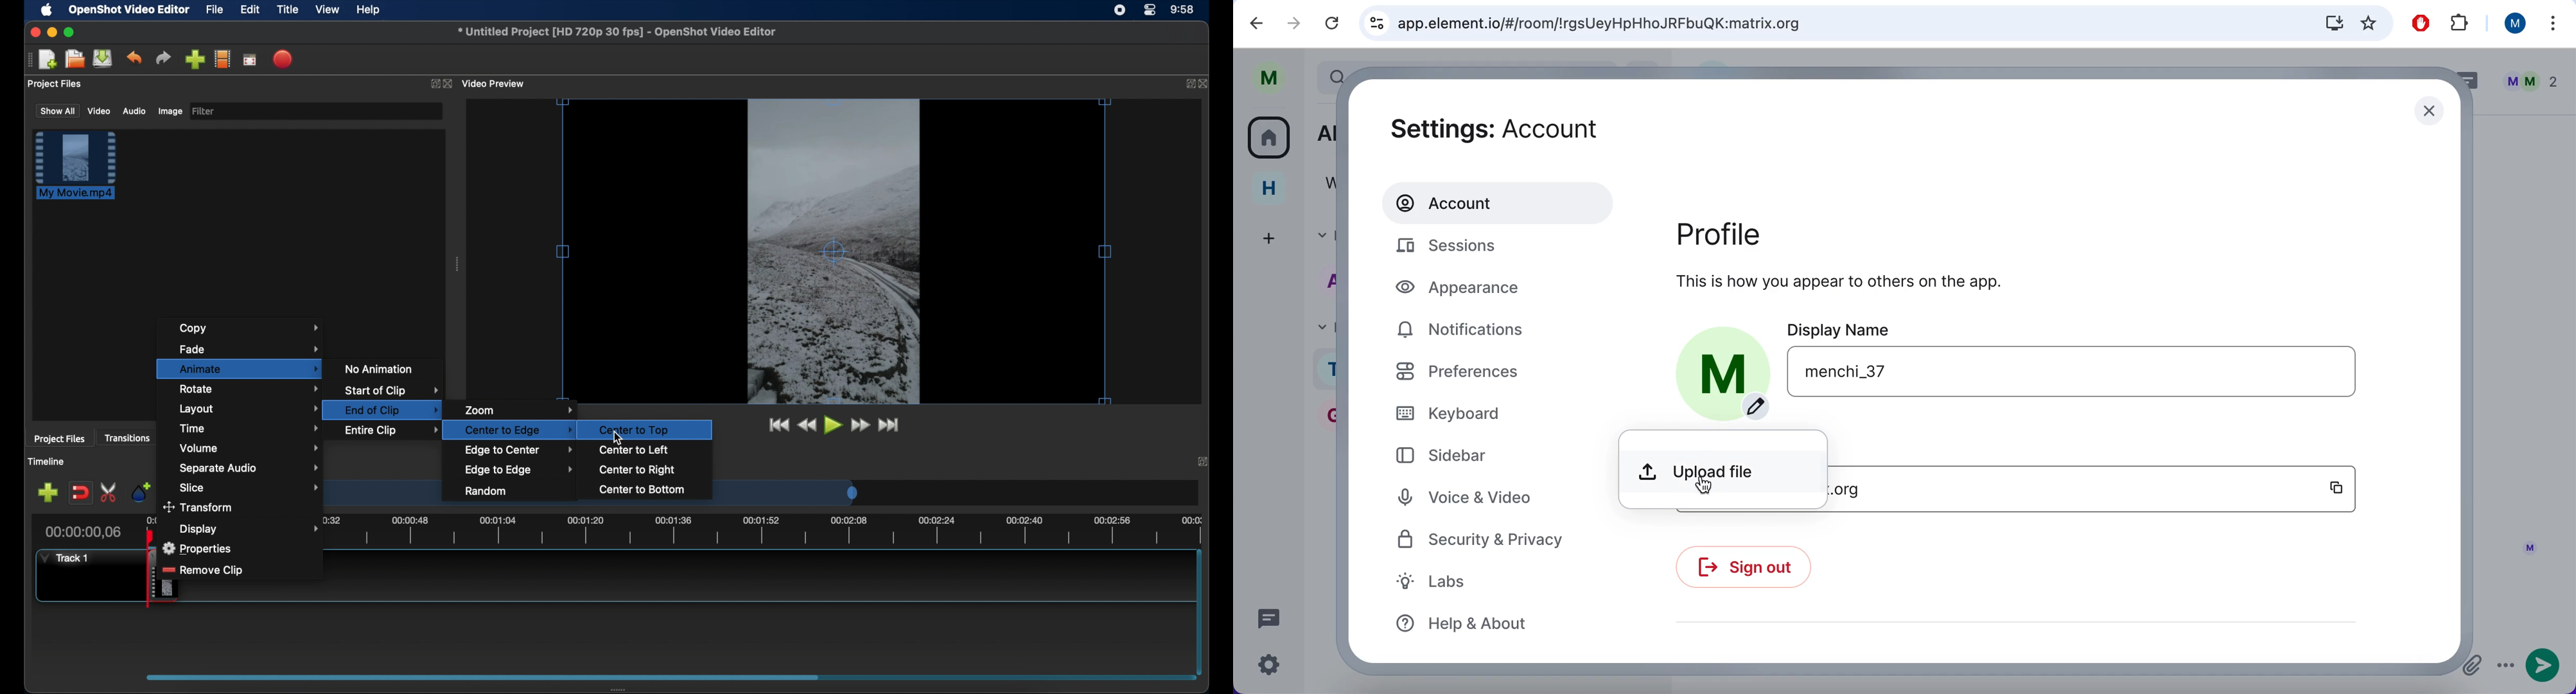 This screenshot has height=700, width=2576. What do you see at coordinates (618, 32) in the screenshot?
I see `file name` at bounding box center [618, 32].